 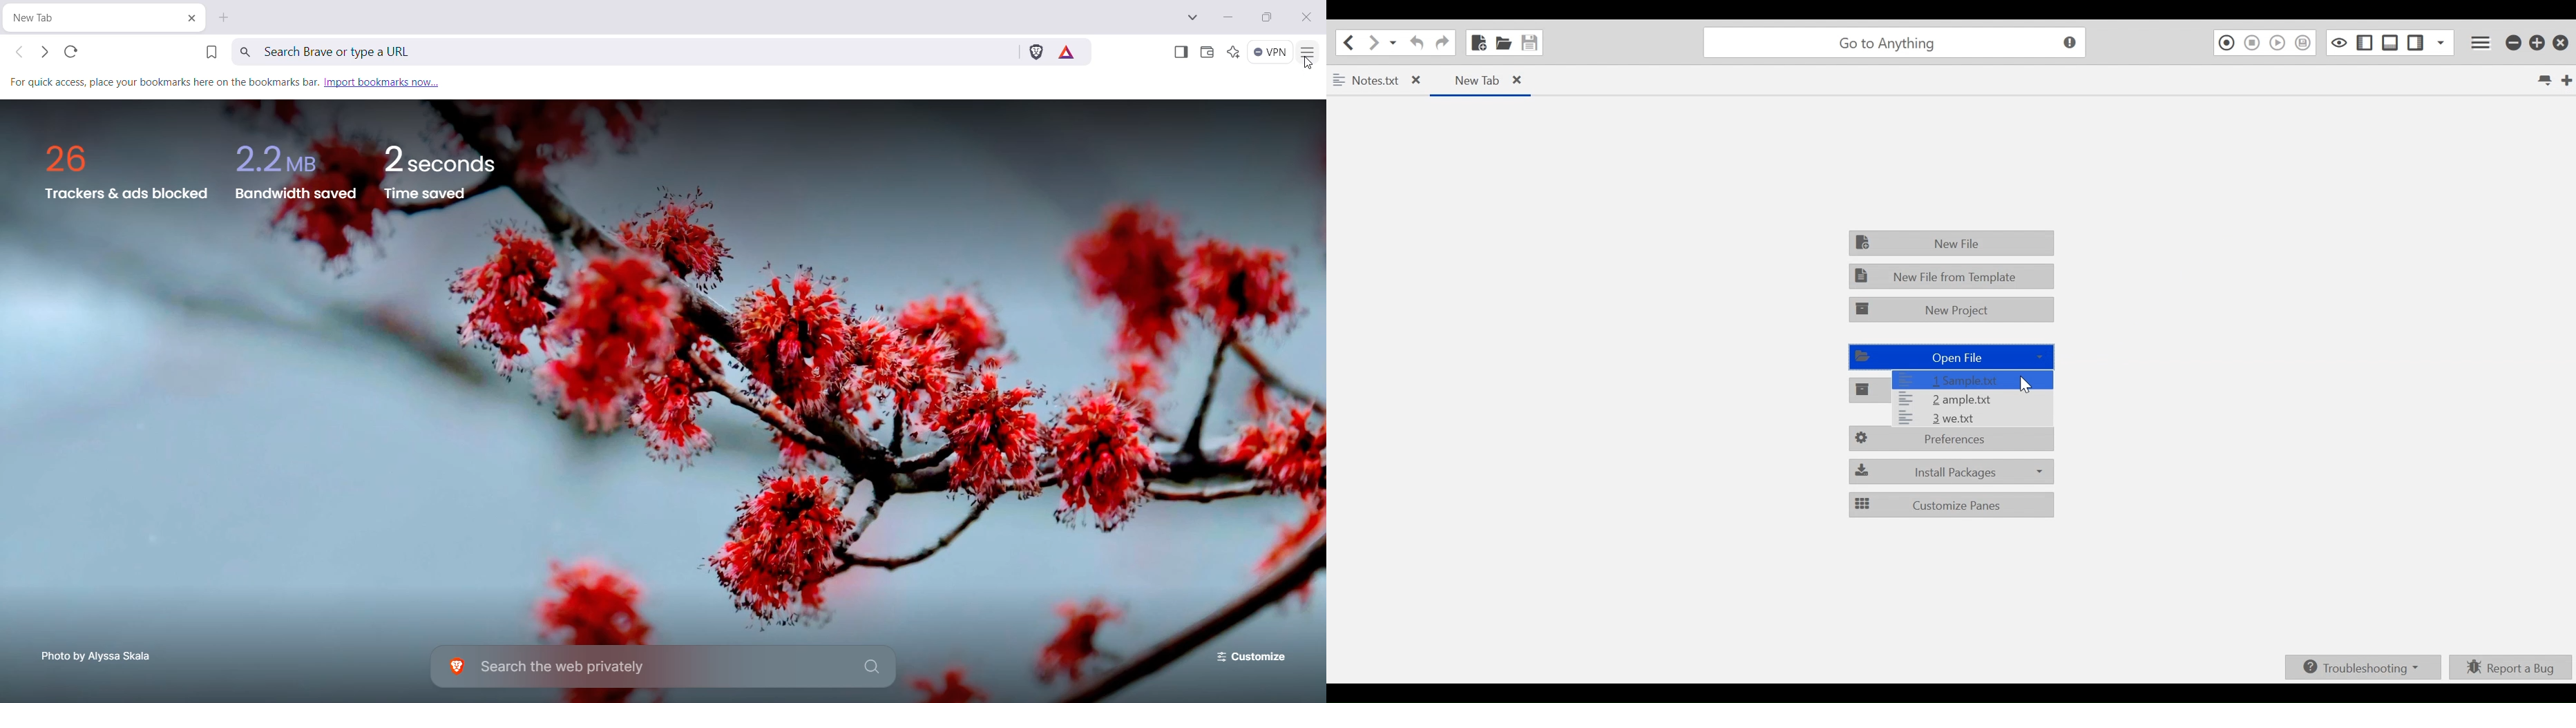 What do you see at coordinates (1374, 43) in the screenshot?
I see `Click to go forward one location` at bounding box center [1374, 43].